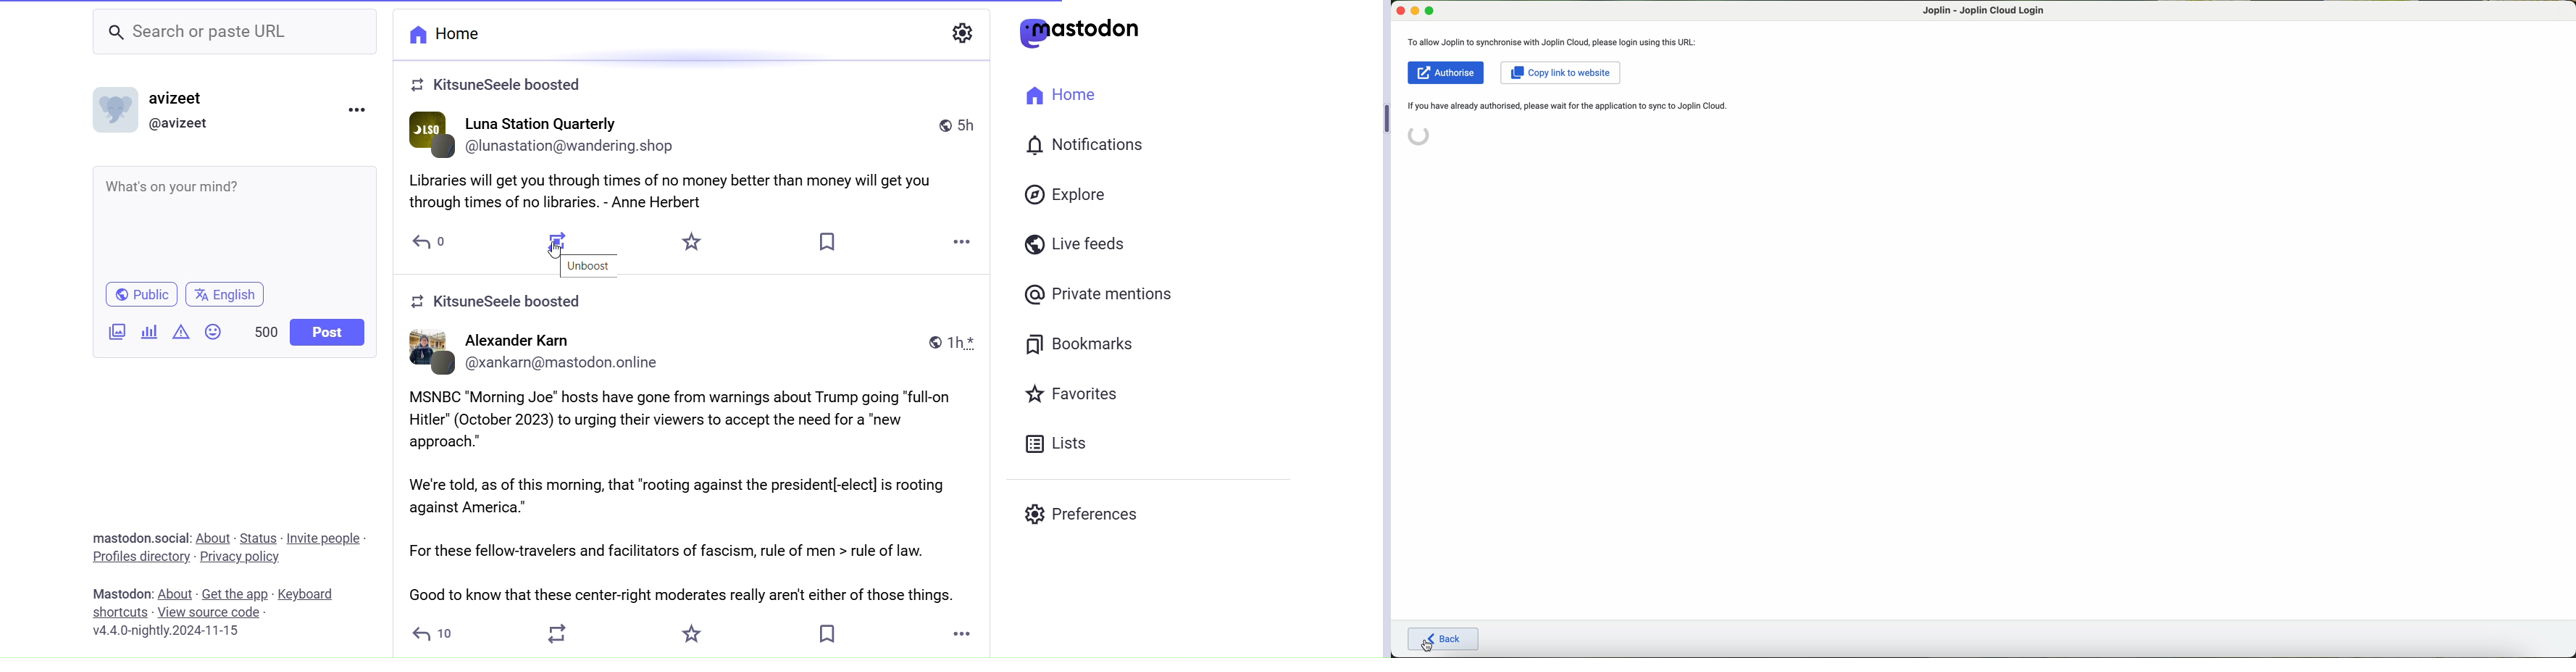 The width and height of the screenshot is (2576, 672). I want to click on Menu, so click(356, 109).